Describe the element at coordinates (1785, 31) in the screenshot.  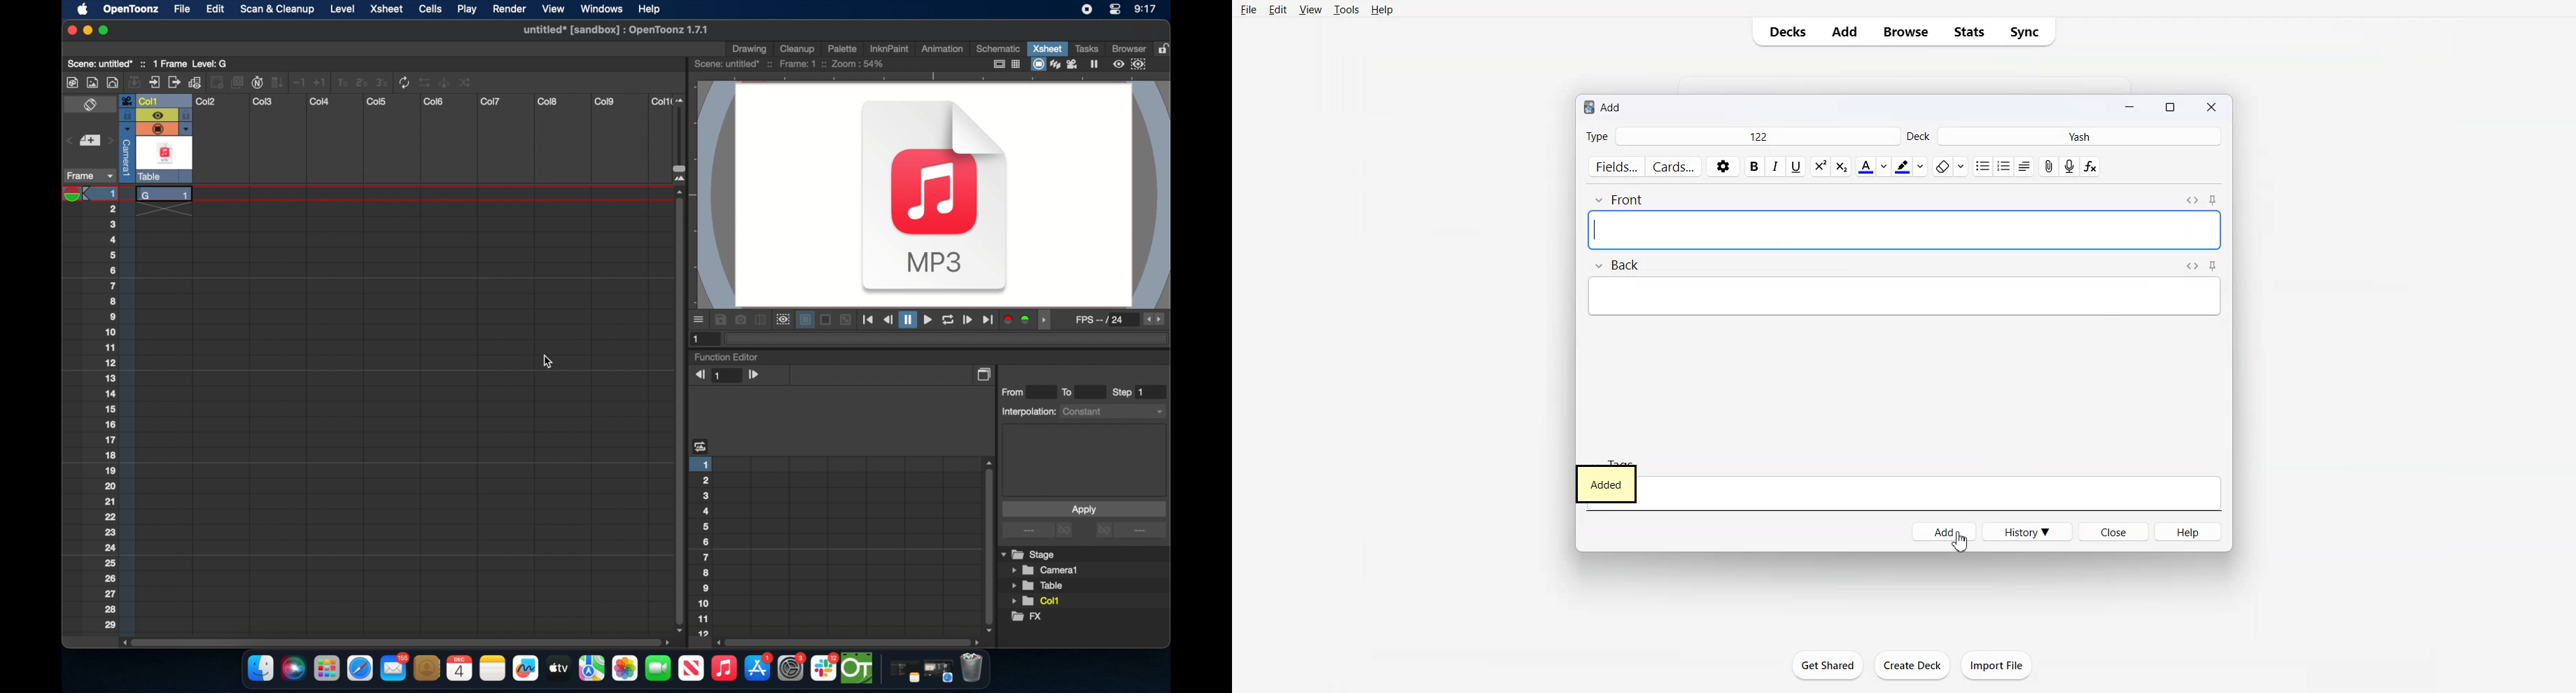
I see `Decks` at that location.